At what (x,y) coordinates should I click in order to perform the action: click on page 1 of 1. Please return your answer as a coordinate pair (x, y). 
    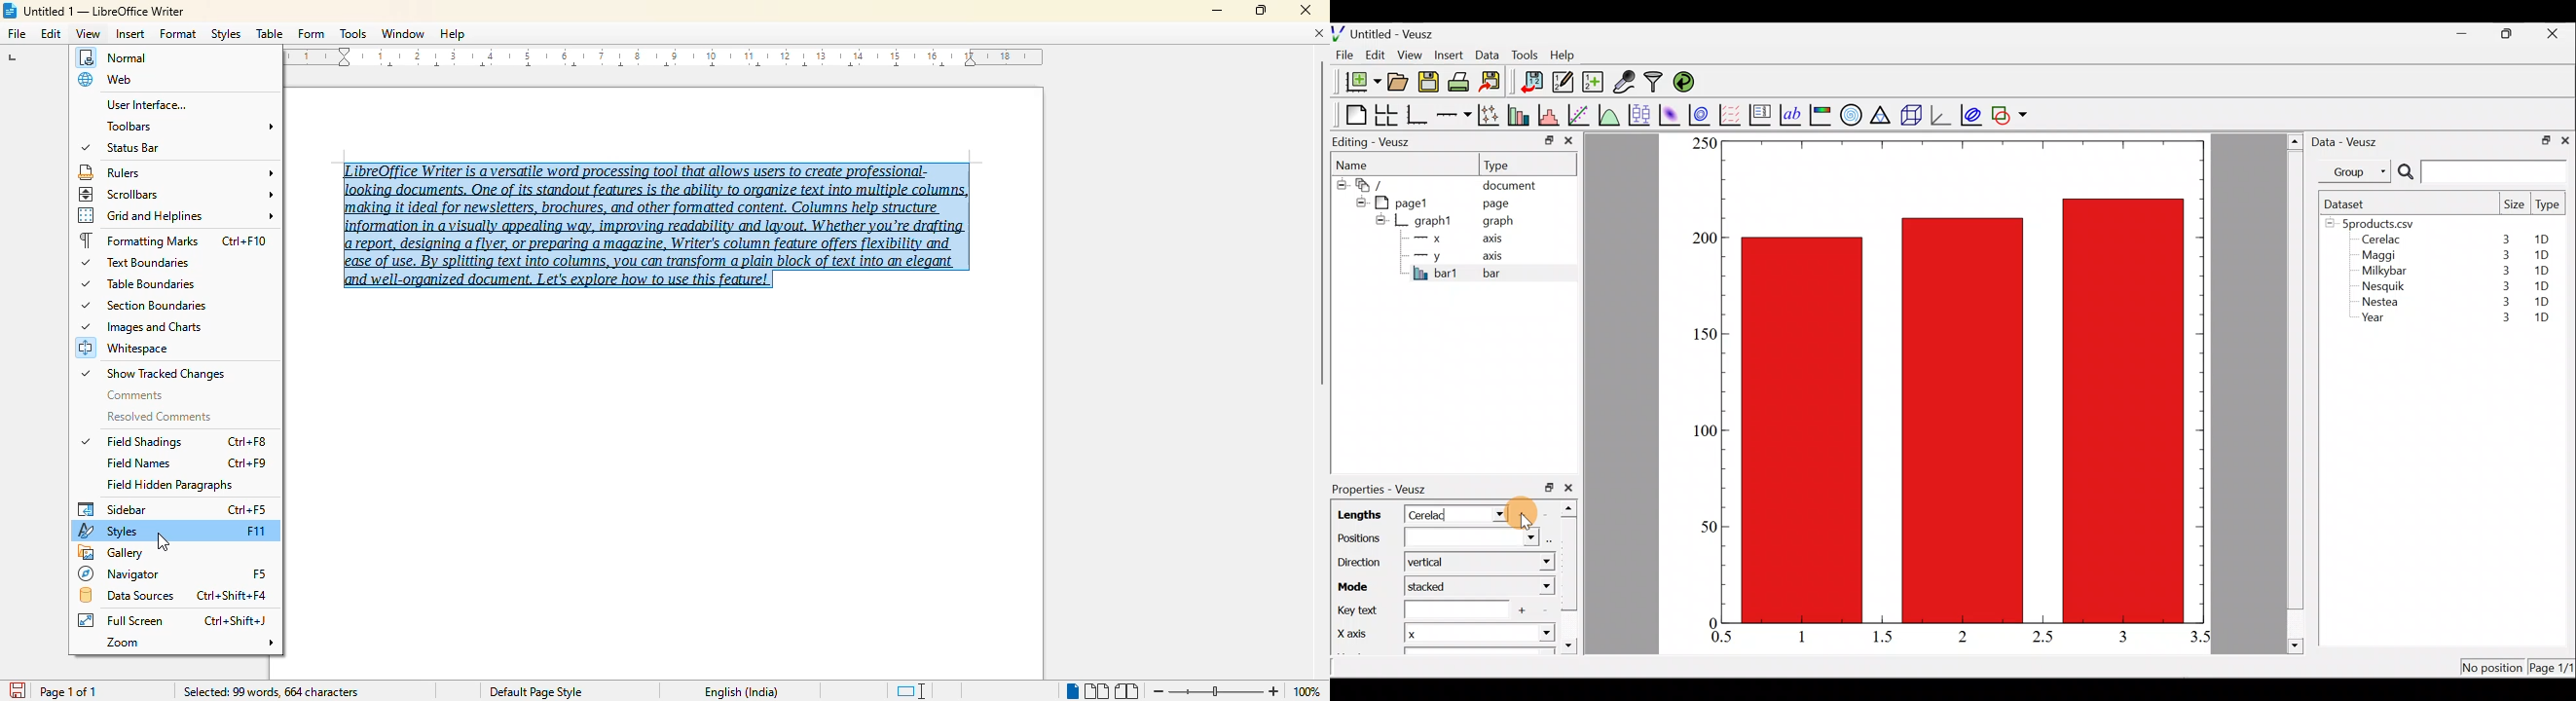
    Looking at the image, I should click on (69, 692).